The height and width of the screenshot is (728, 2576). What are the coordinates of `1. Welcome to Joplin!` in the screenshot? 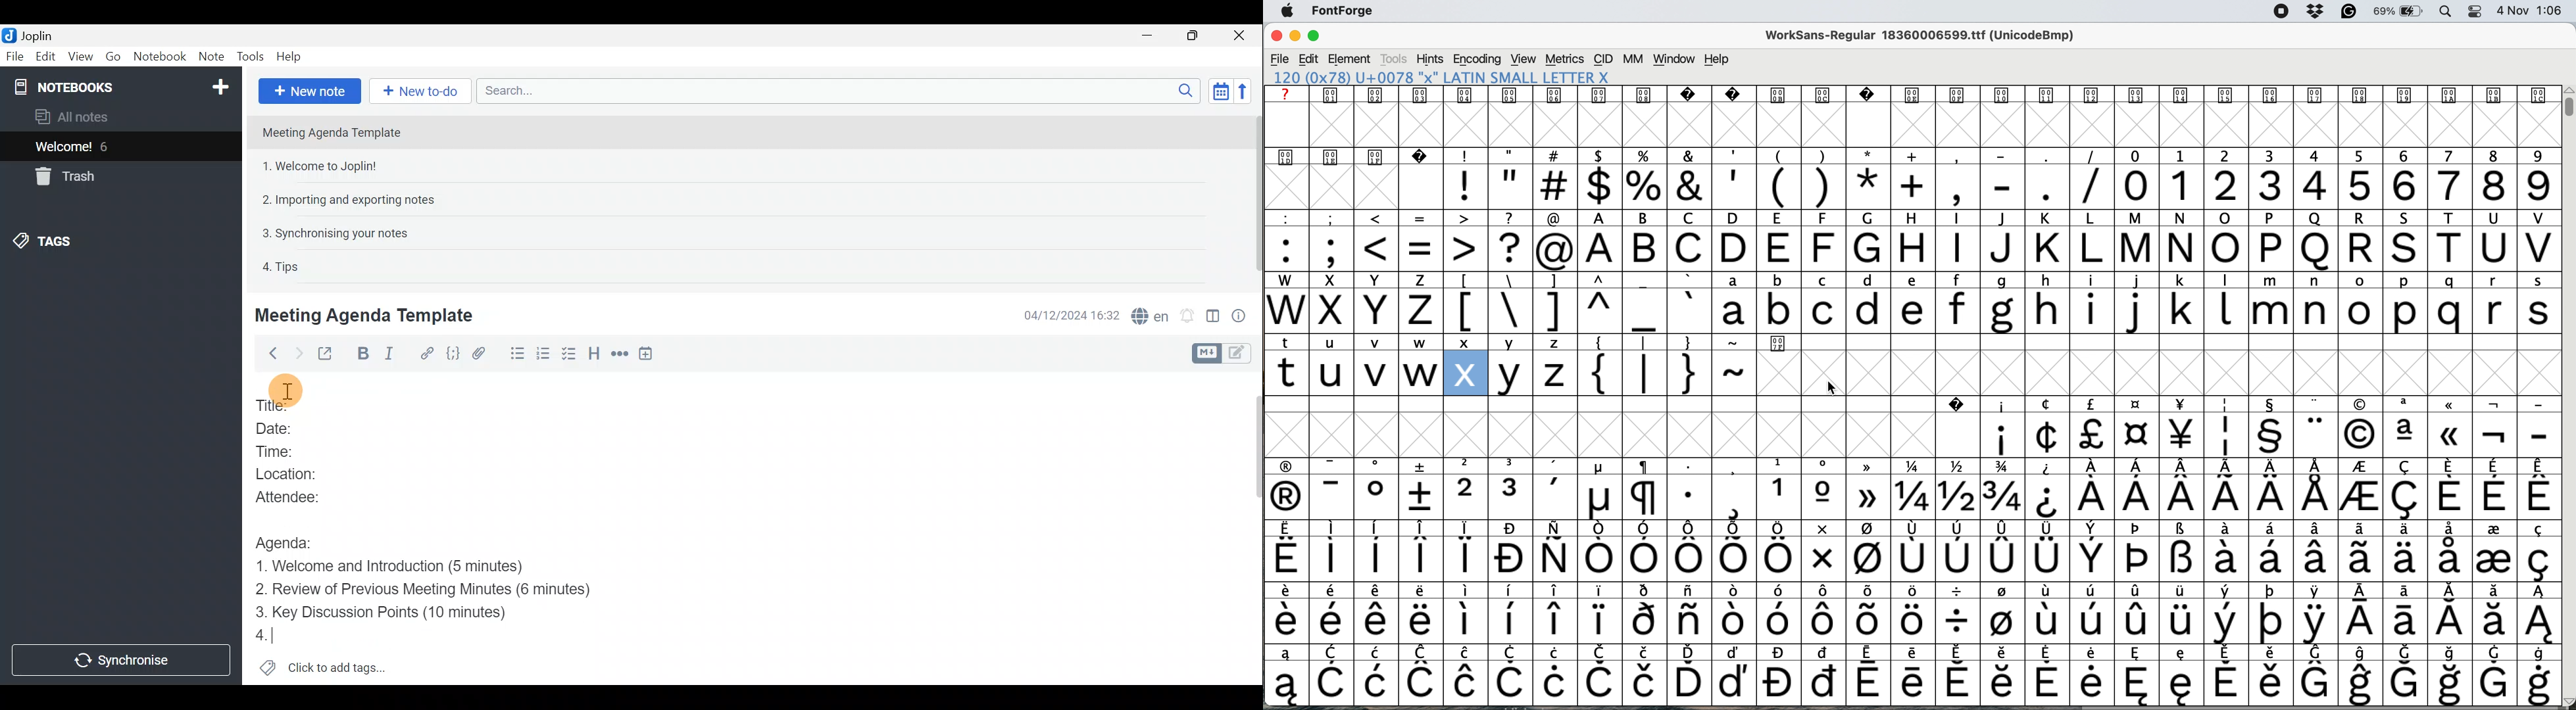 It's located at (324, 166).